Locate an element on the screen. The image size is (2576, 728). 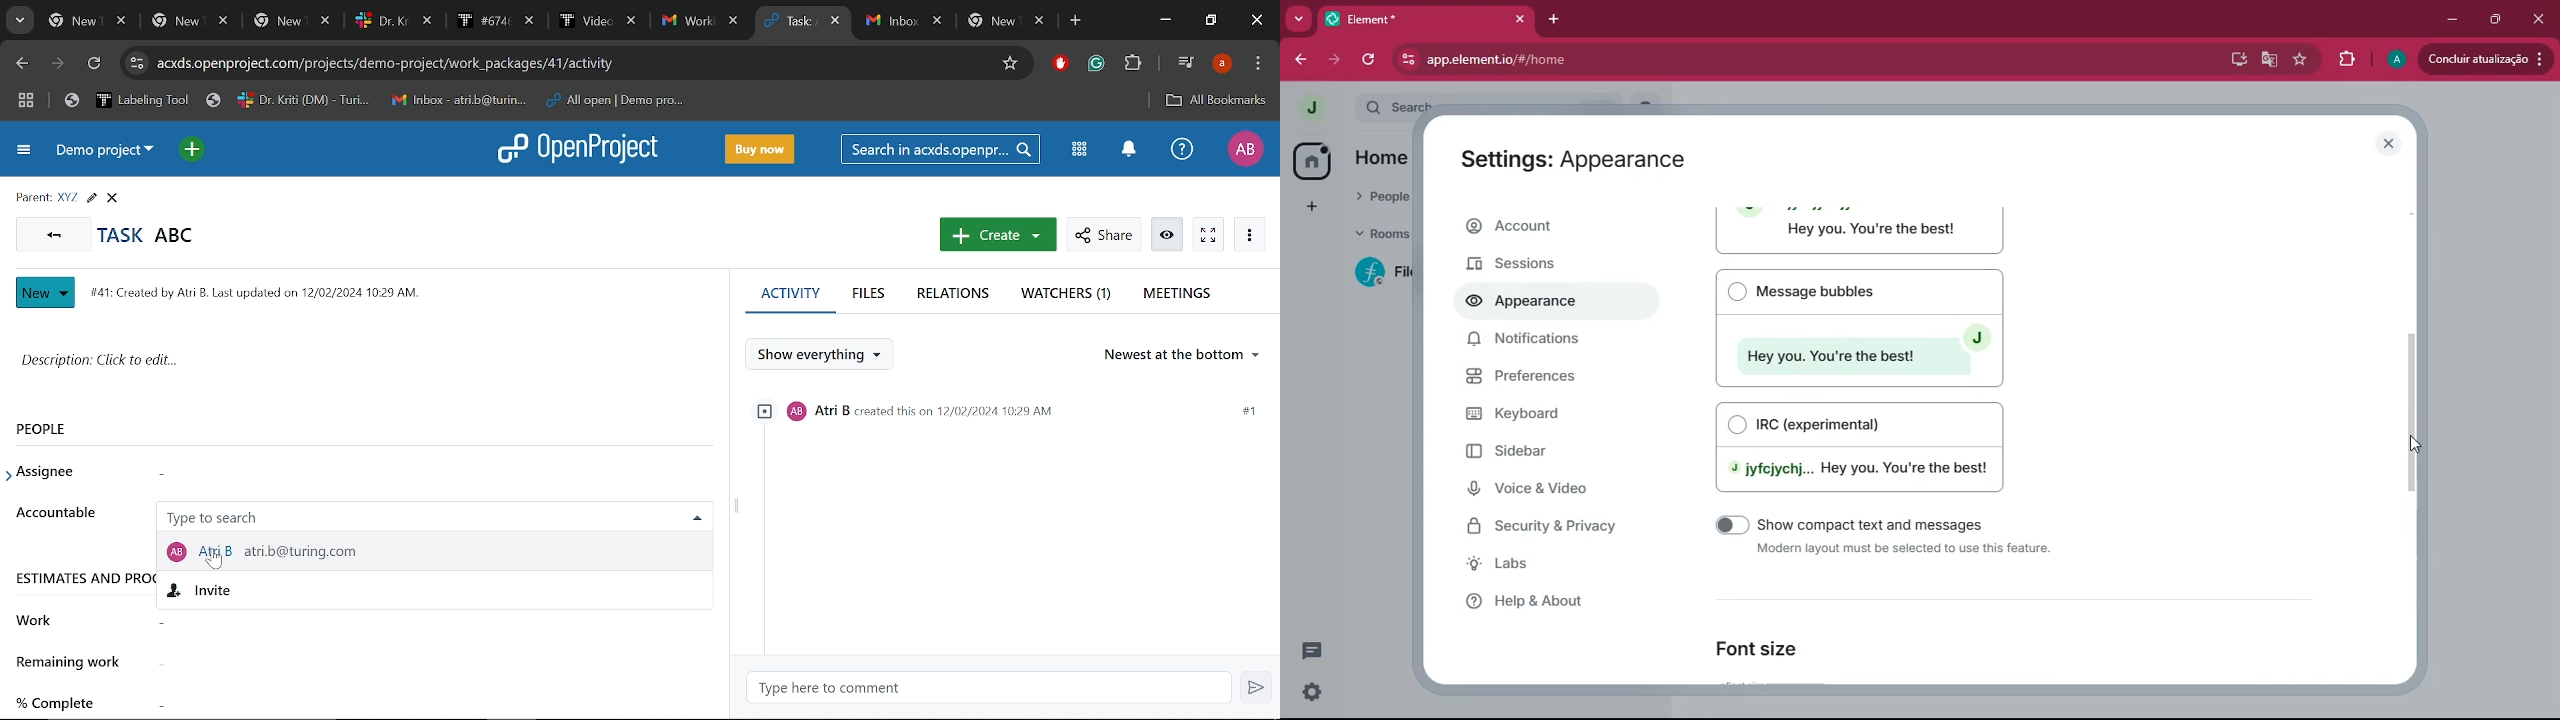
search is located at coordinates (1399, 107).